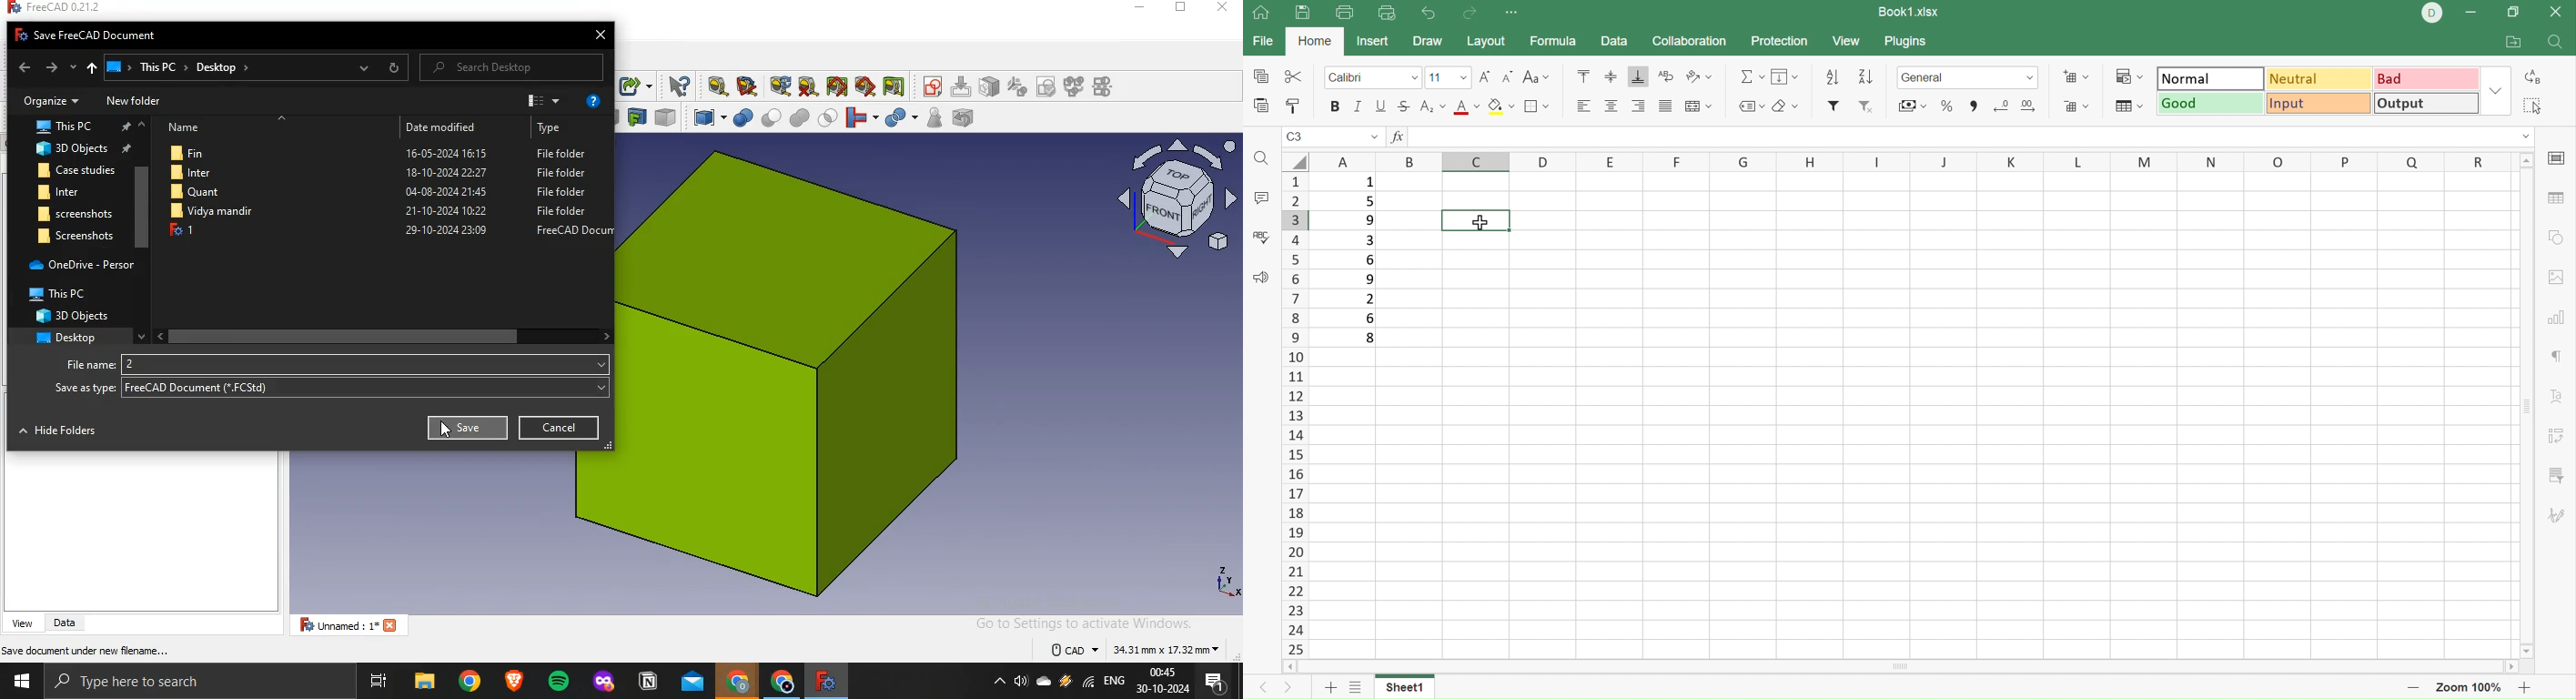 The height and width of the screenshot is (700, 2576). I want to click on Close, so click(2560, 11).